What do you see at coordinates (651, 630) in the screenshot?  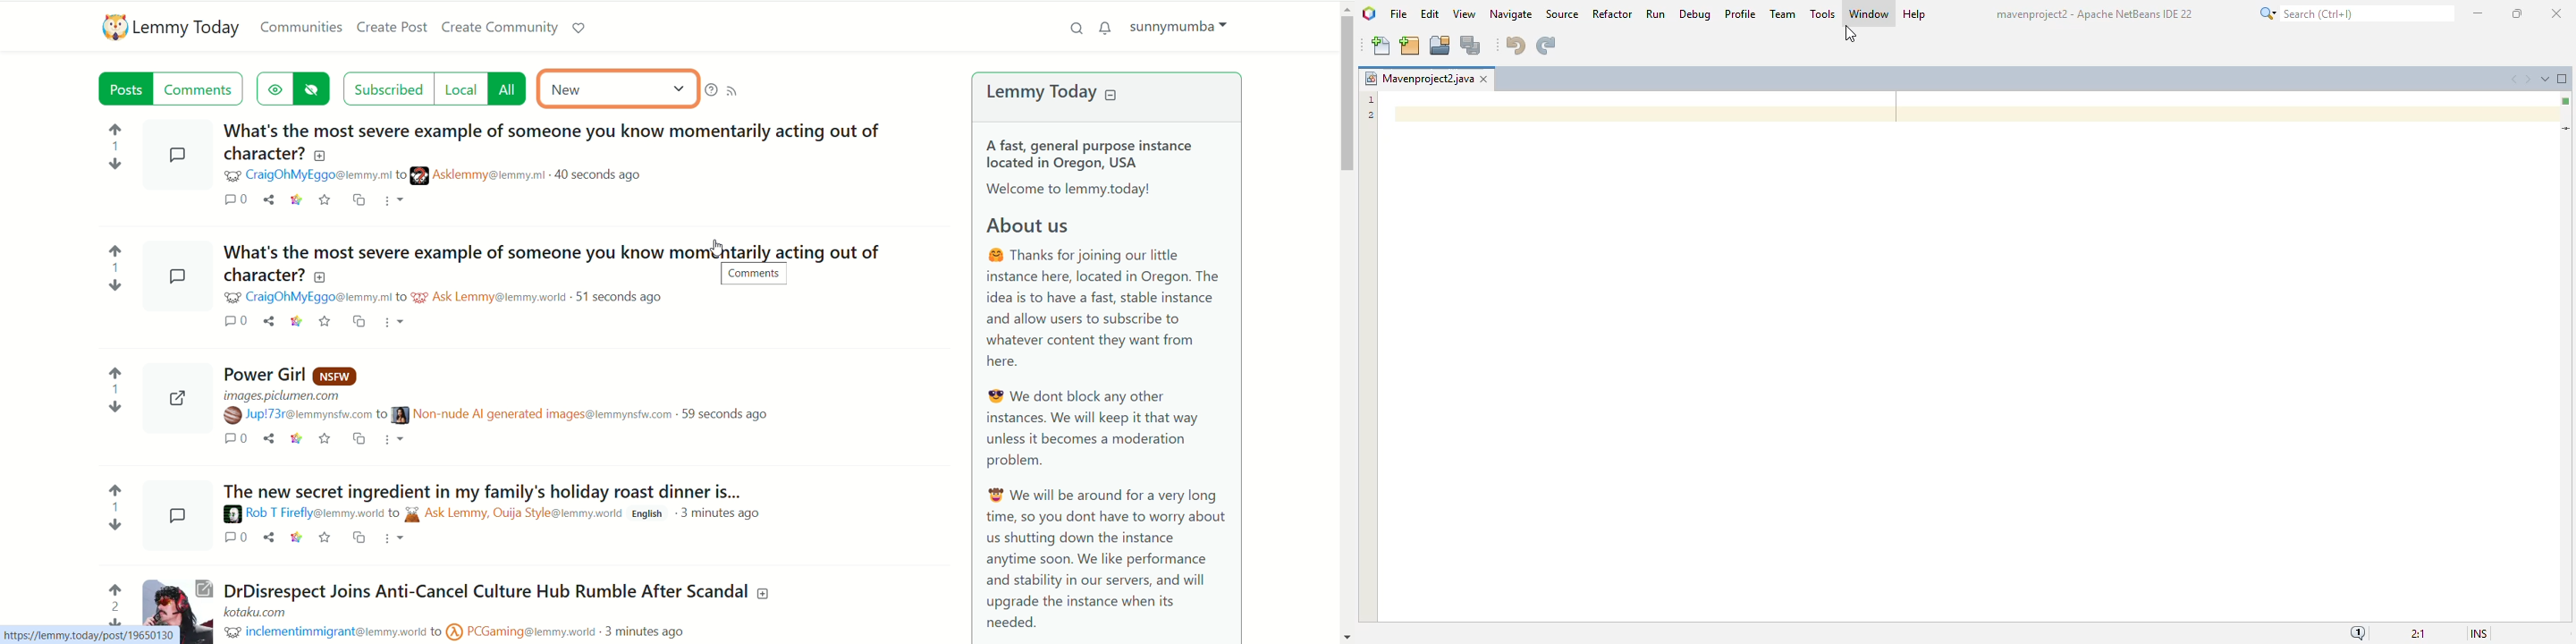 I see `3 minutes ago` at bounding box center [651, 630].